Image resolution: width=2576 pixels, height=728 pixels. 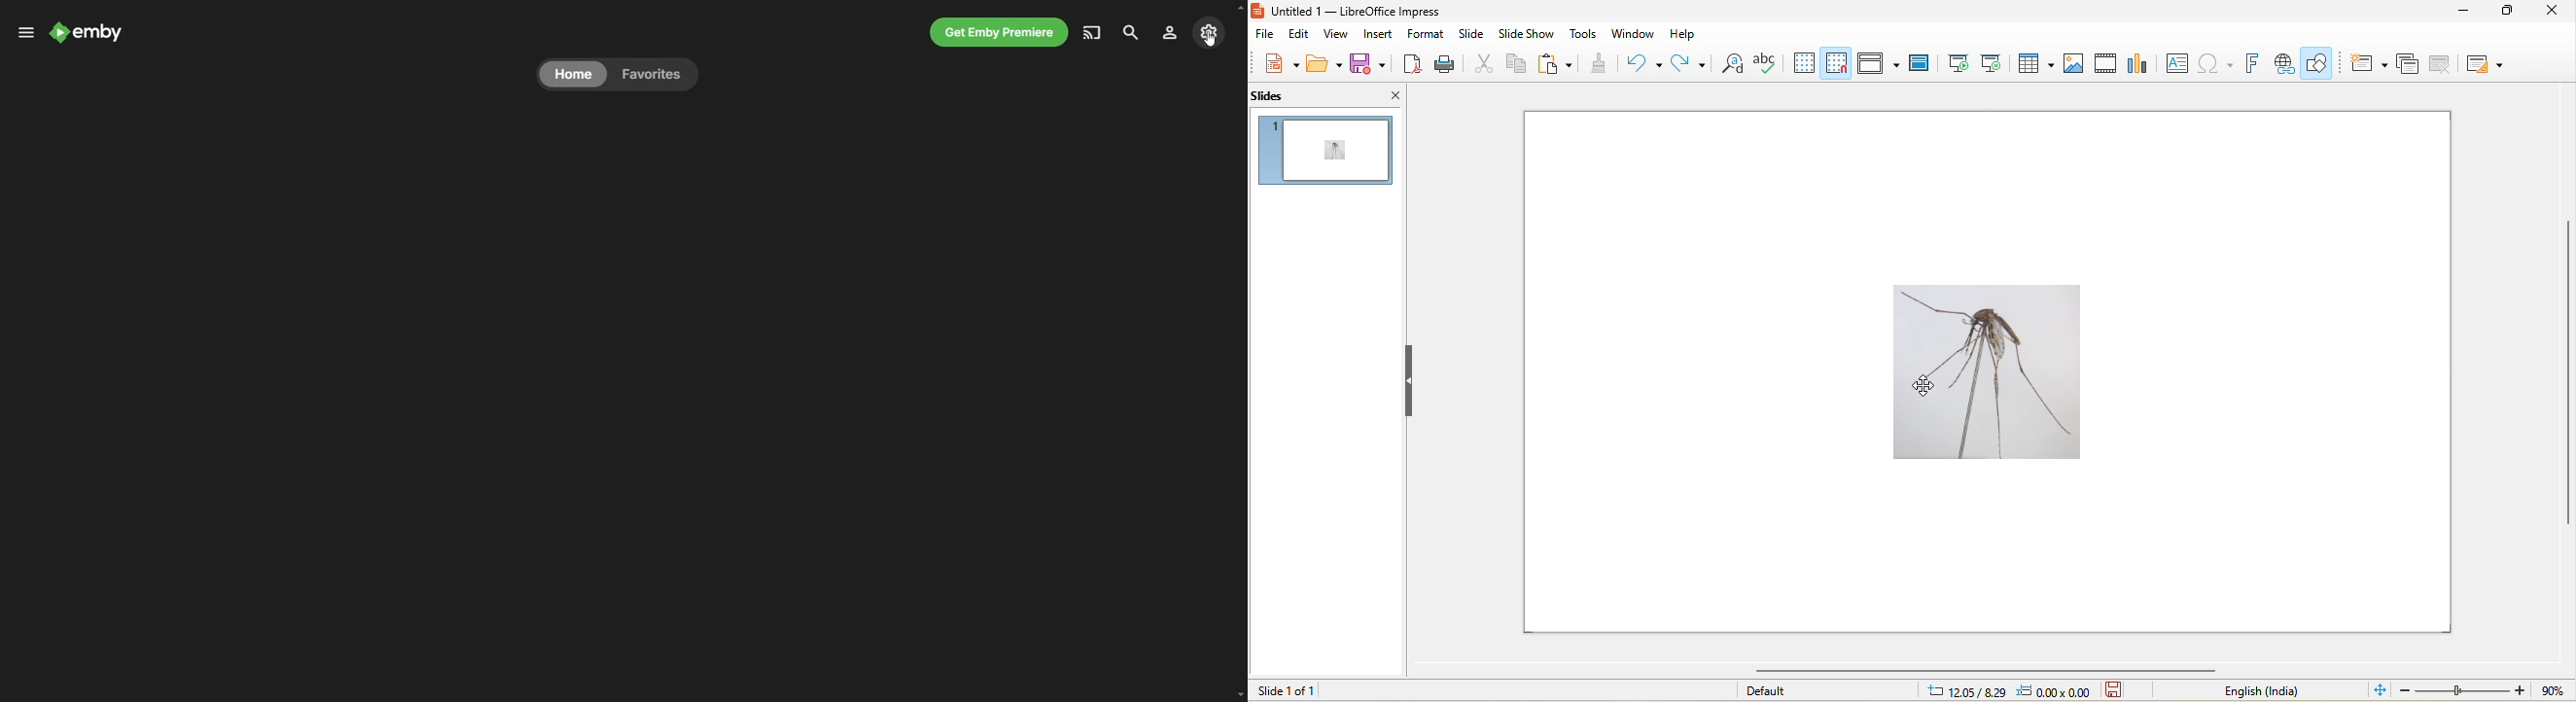 I want to click on find and replace, so click(x=1732, y=62).